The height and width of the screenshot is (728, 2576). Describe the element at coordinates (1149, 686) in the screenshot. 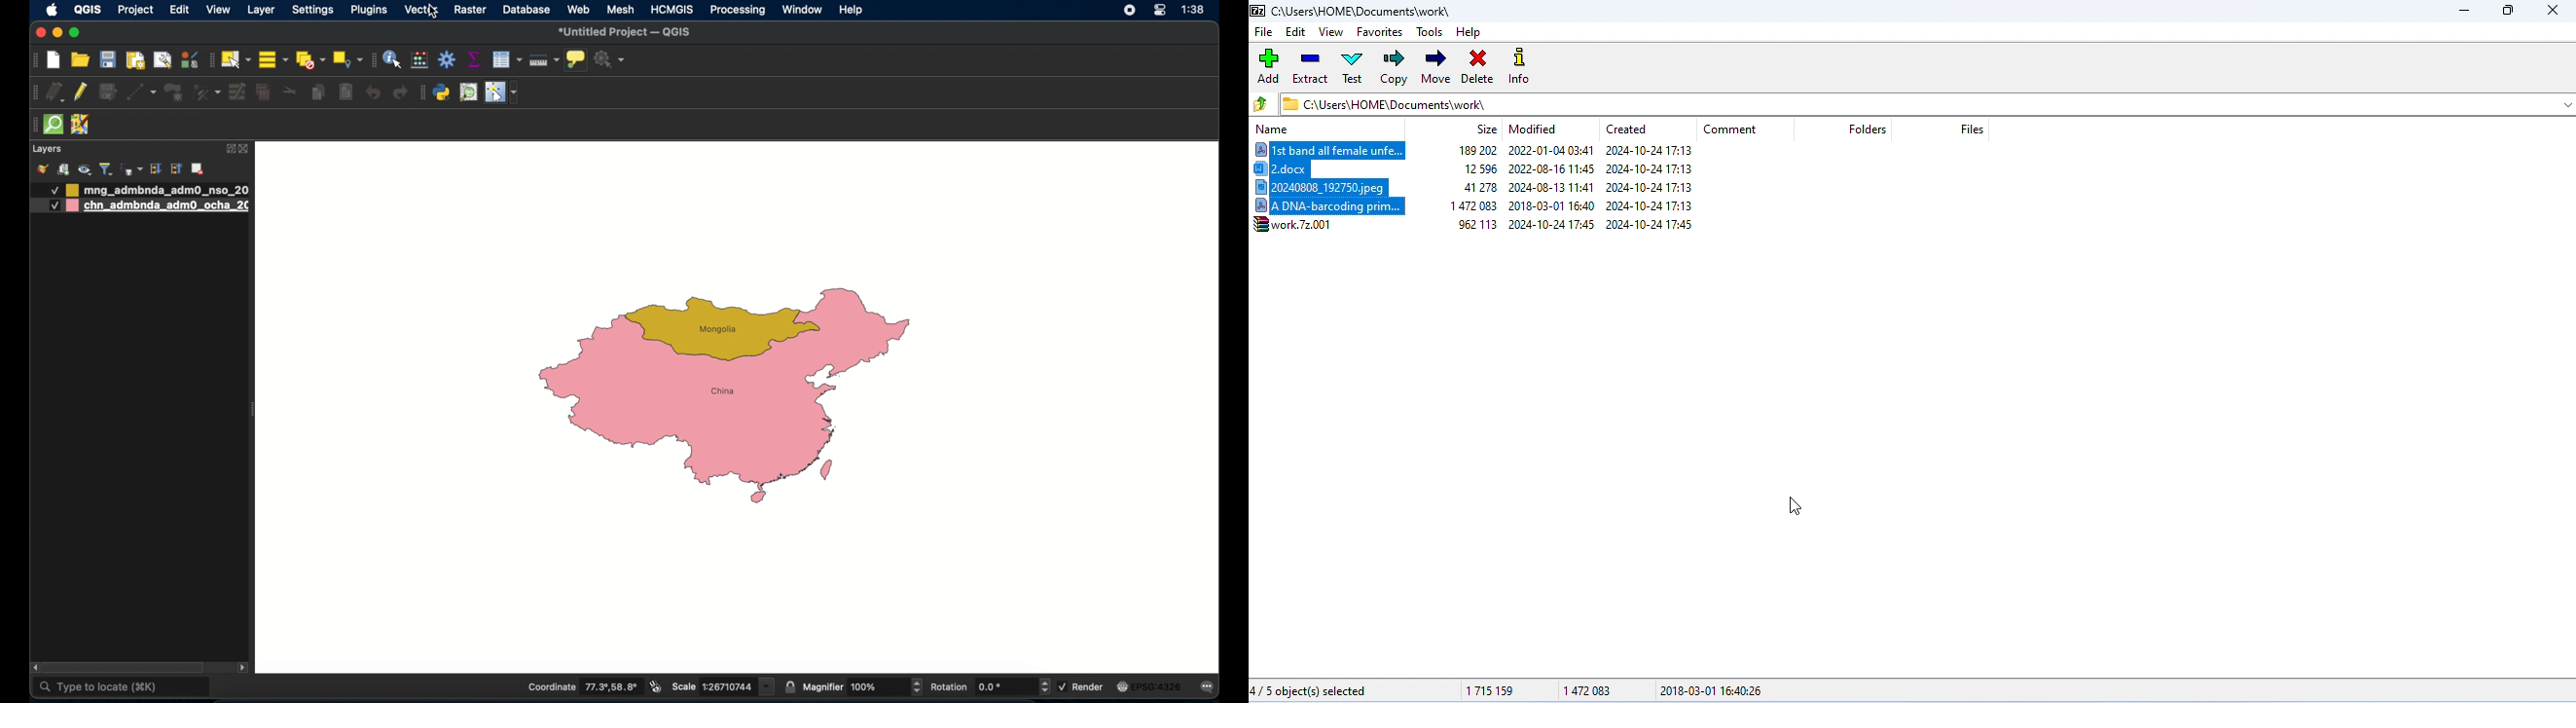

I see `EPSG: 4326` at that location.